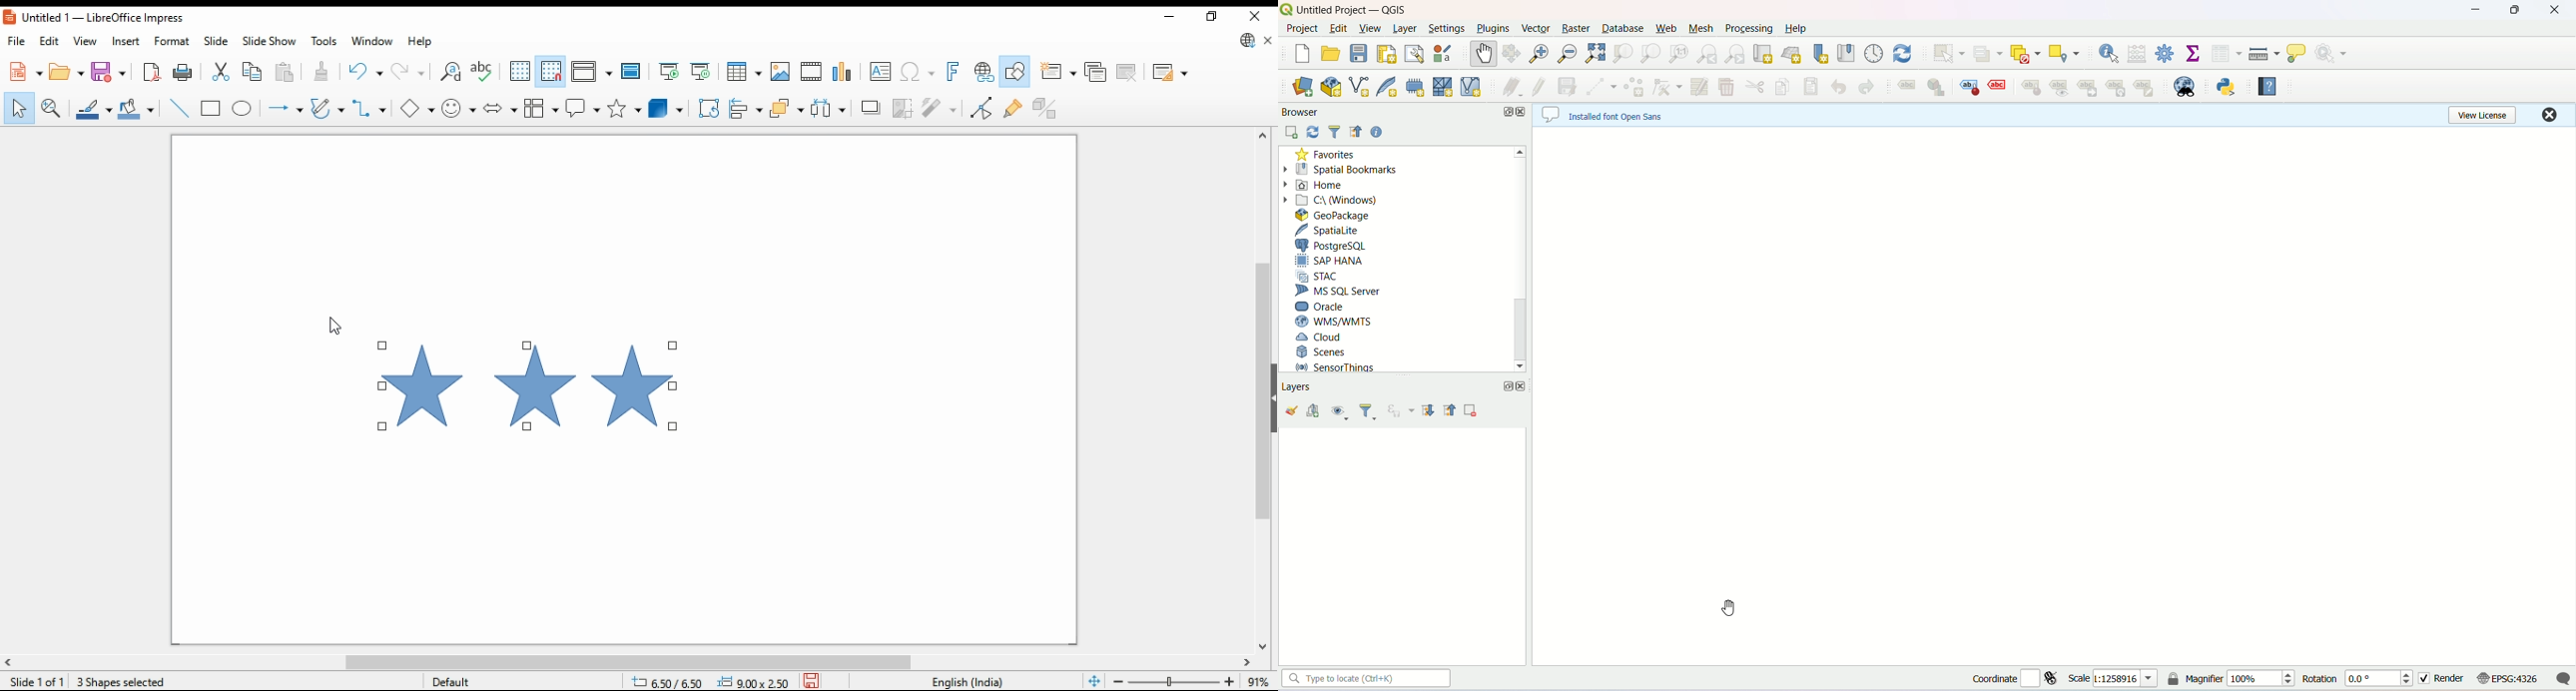 The height and width of the screenshot is (700, 2576). Describe the element at coordinates (458, 108) in the screenshot. I see `symbol shapes` at that location.